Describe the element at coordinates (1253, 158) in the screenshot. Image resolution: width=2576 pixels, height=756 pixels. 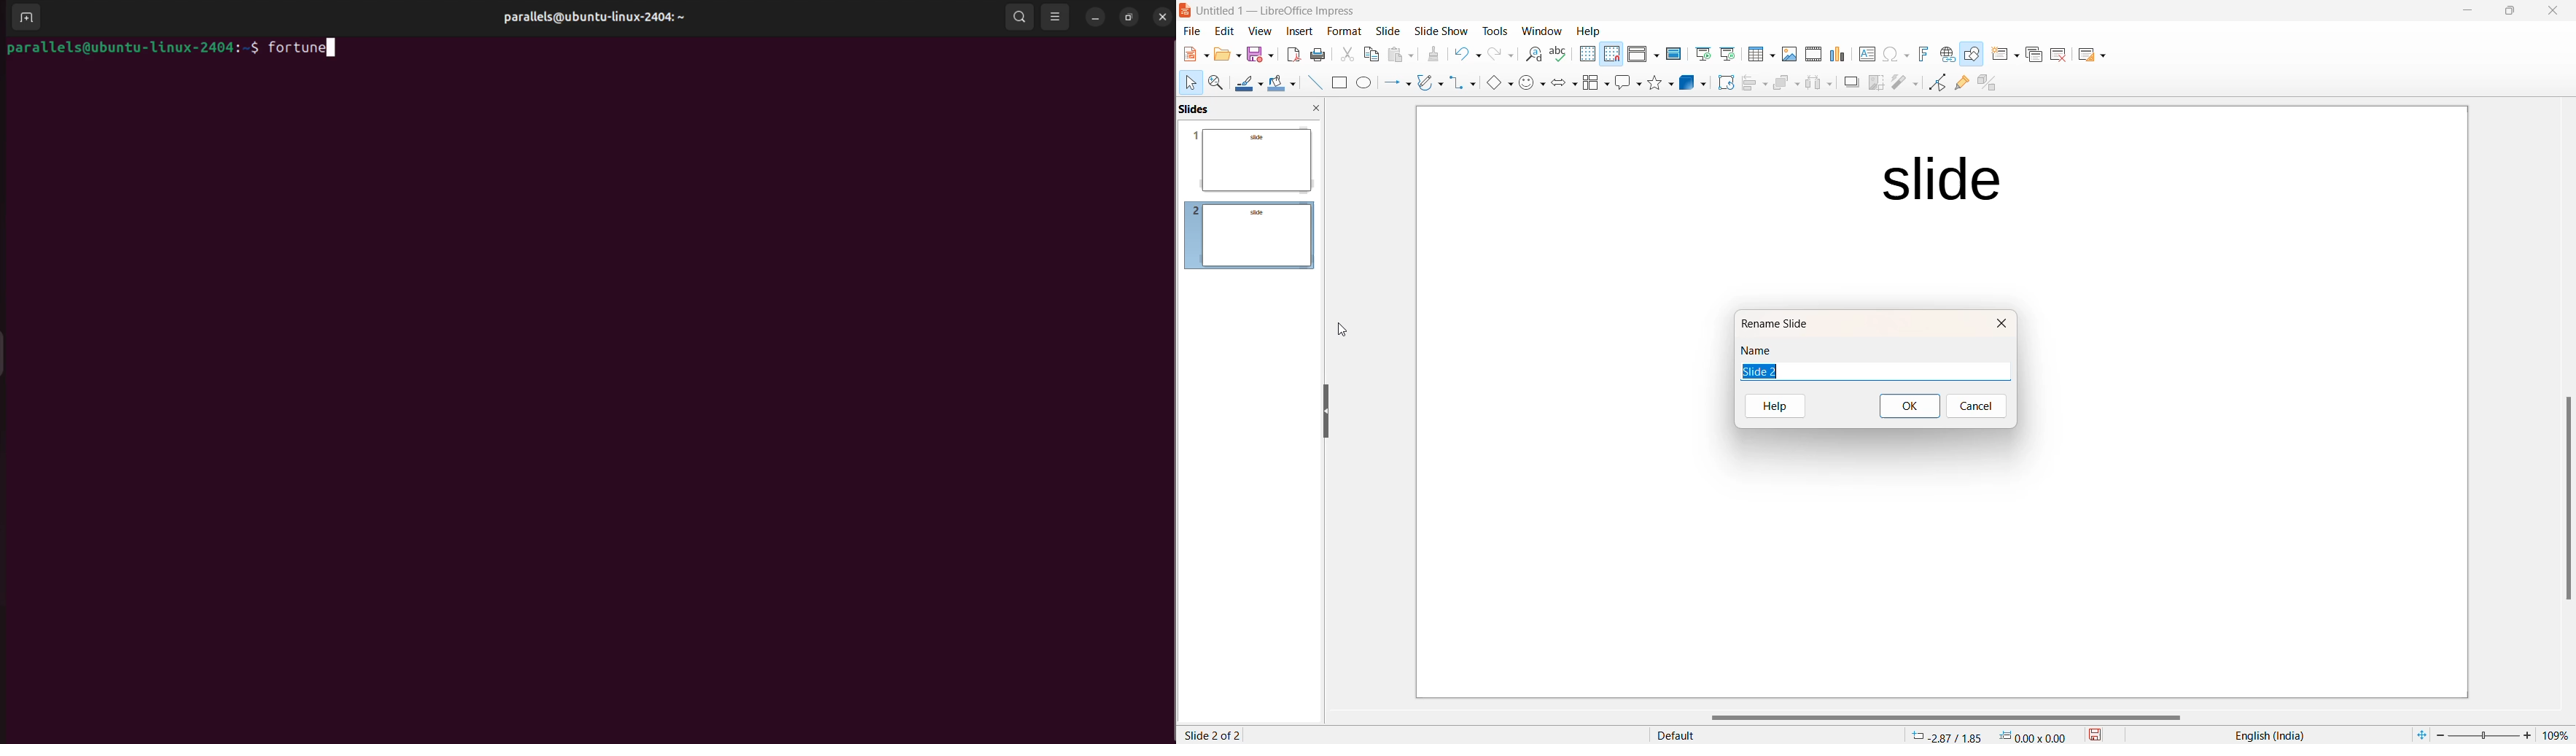
I see `slide preview` at that location.